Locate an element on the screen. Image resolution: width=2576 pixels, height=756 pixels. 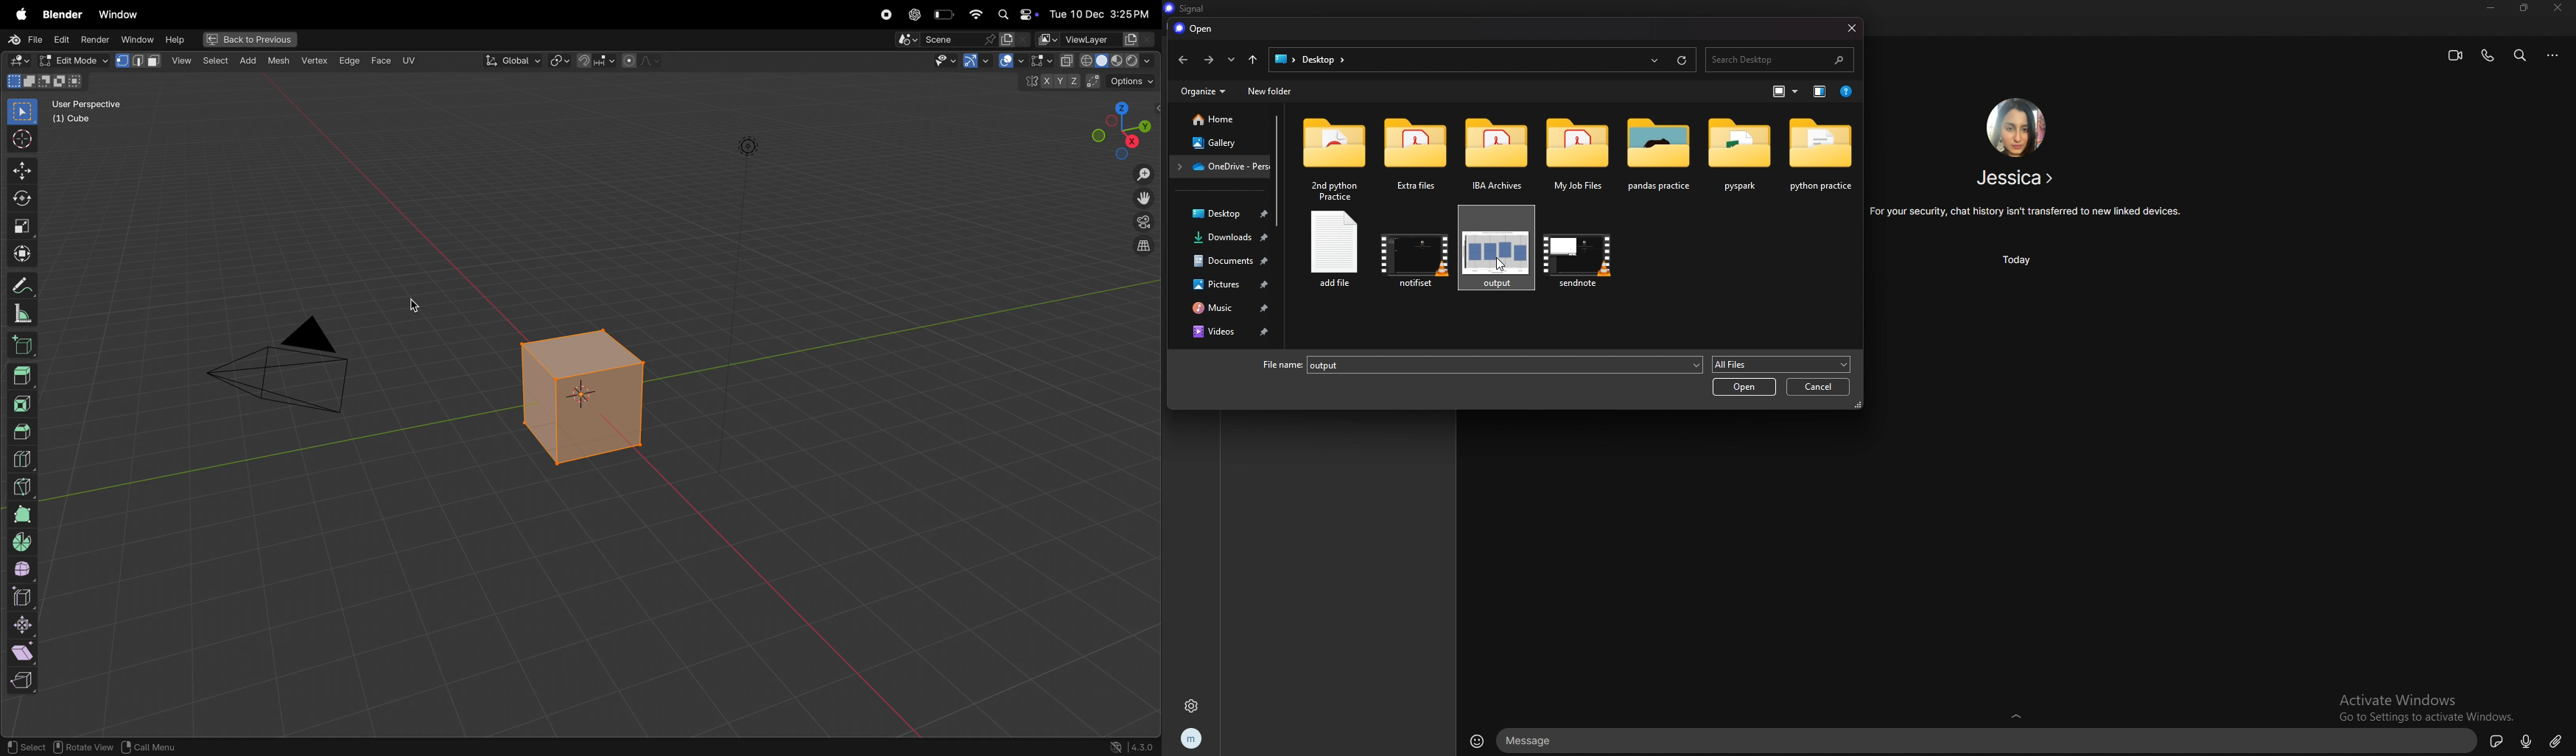
home is located at coordinates (1221, 119).